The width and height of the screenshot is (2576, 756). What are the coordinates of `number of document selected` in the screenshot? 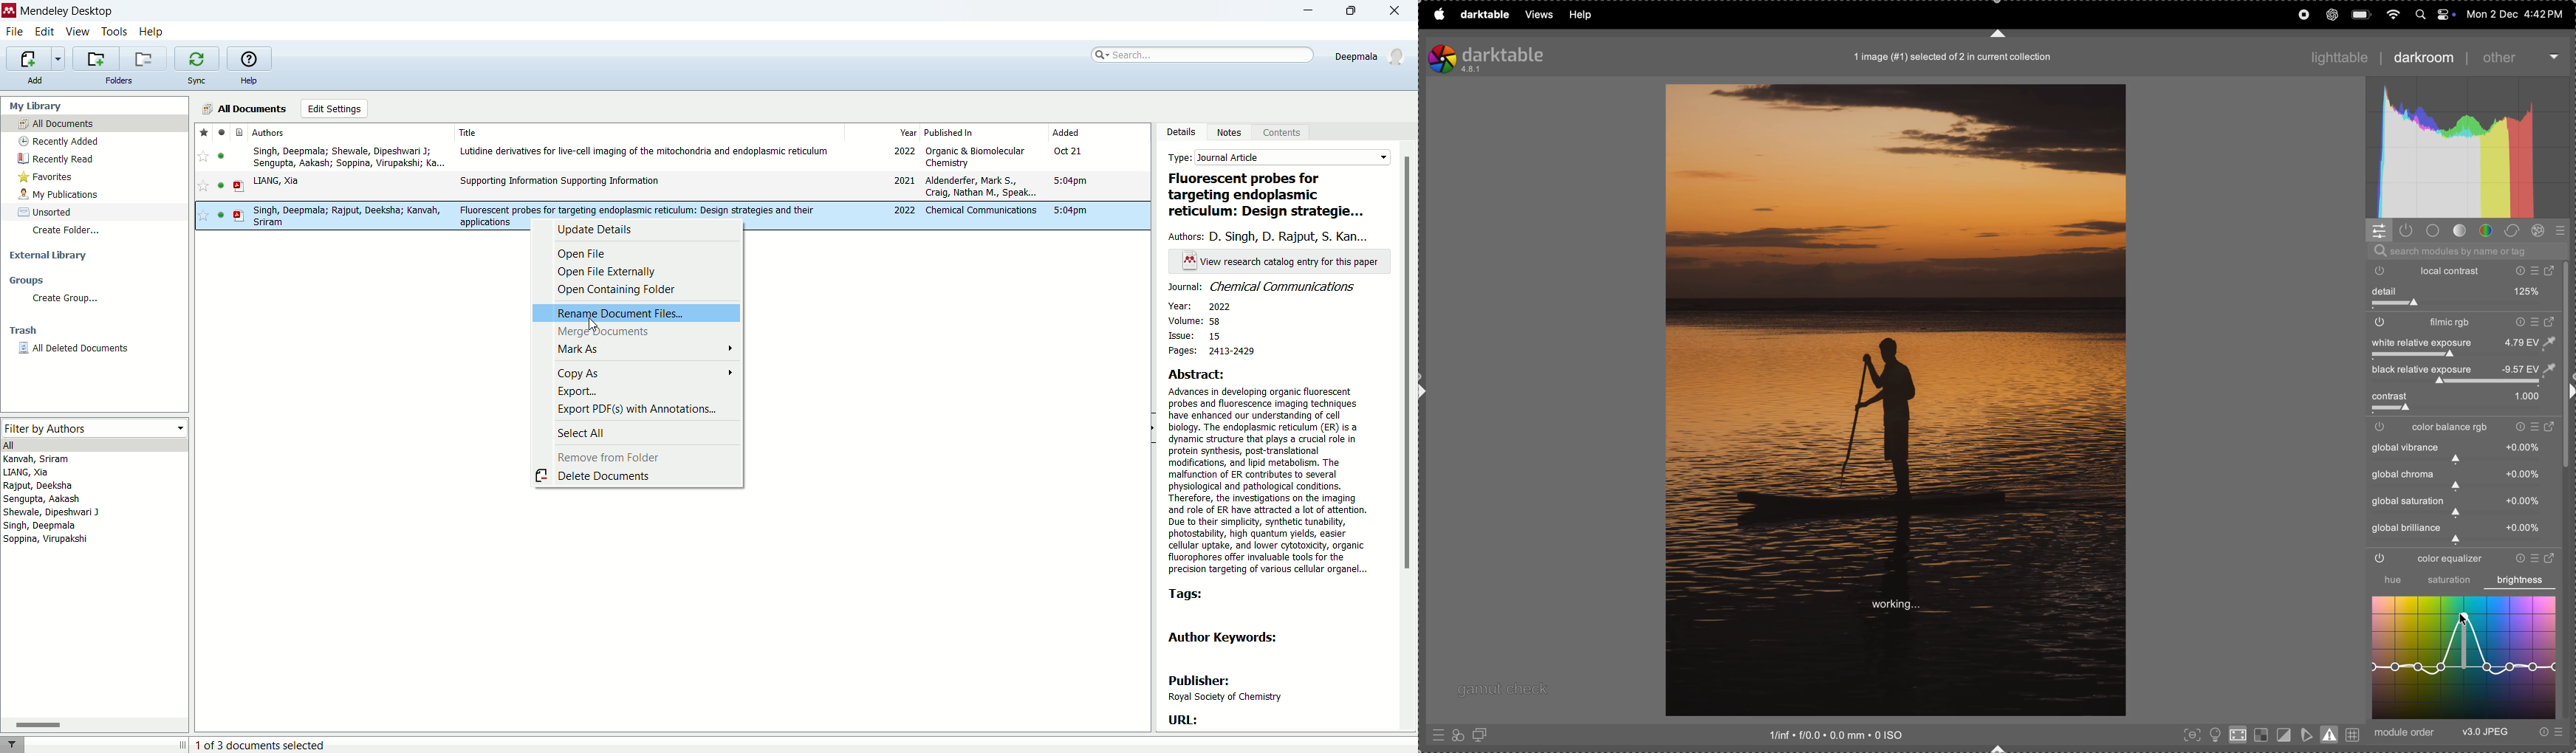 It's located at (262, 744).